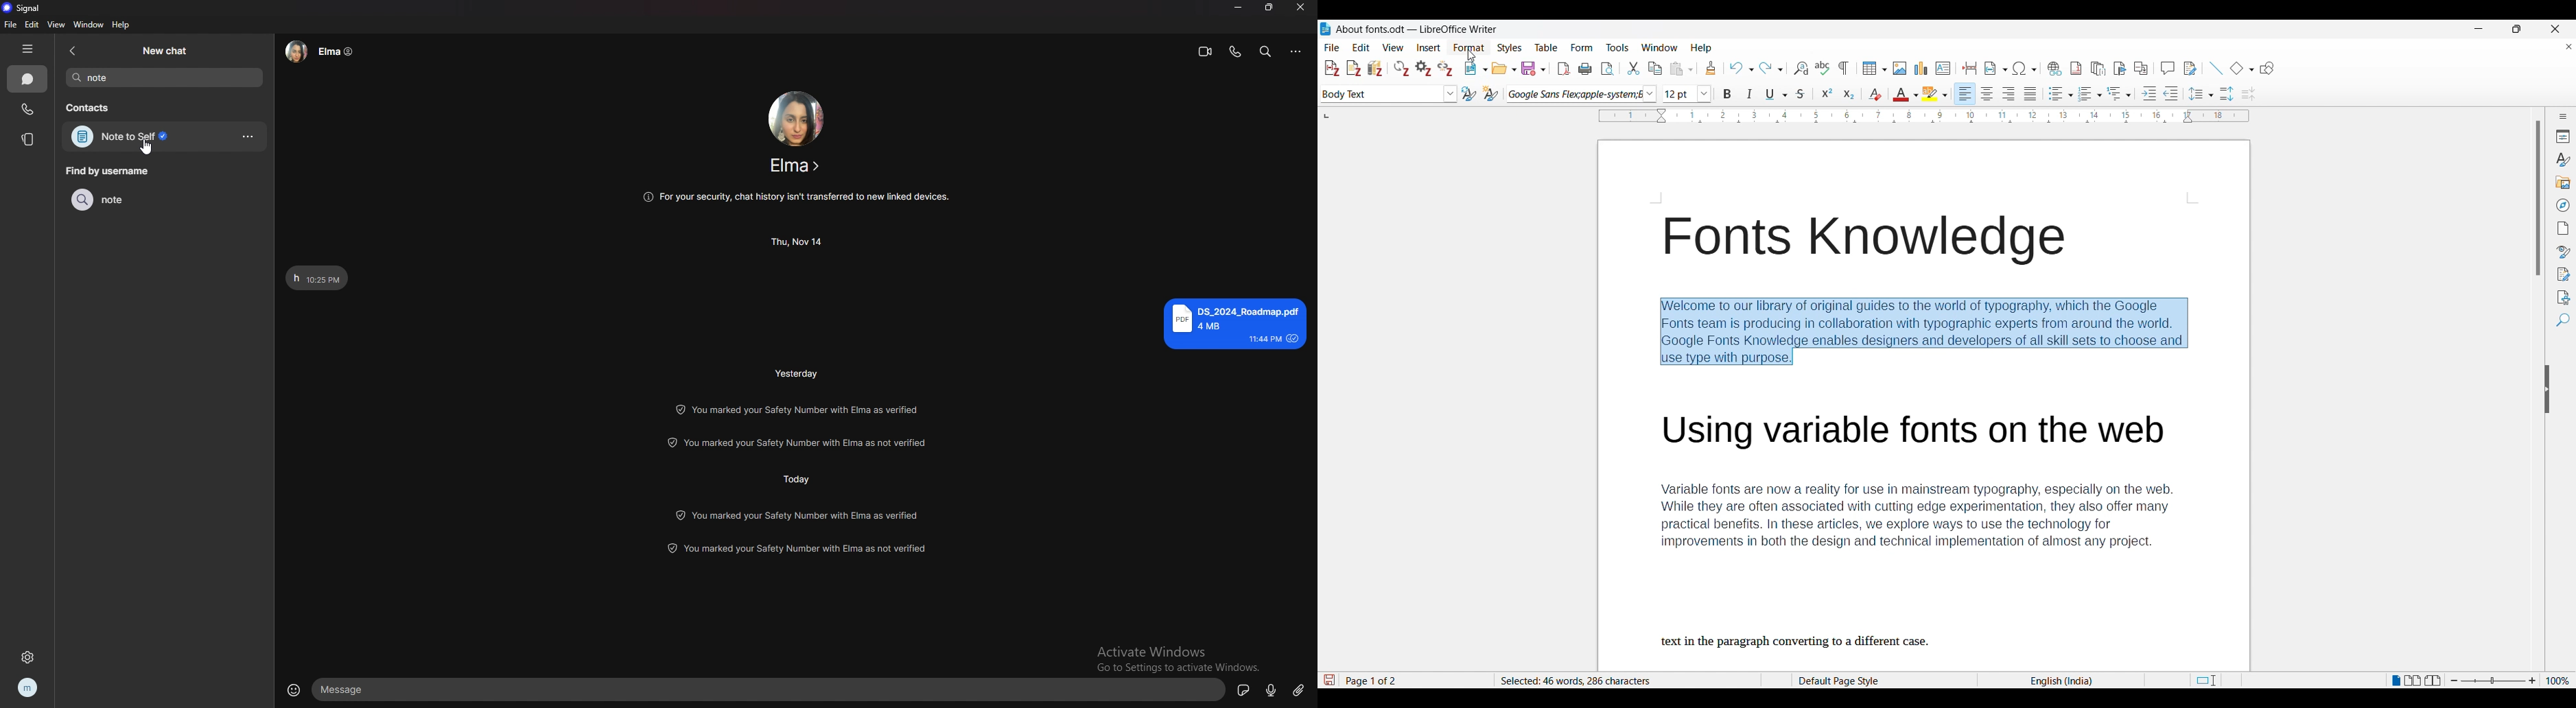  Describe the element at coordinates (771, 689) in the screenshot. I see `text box` at that location.